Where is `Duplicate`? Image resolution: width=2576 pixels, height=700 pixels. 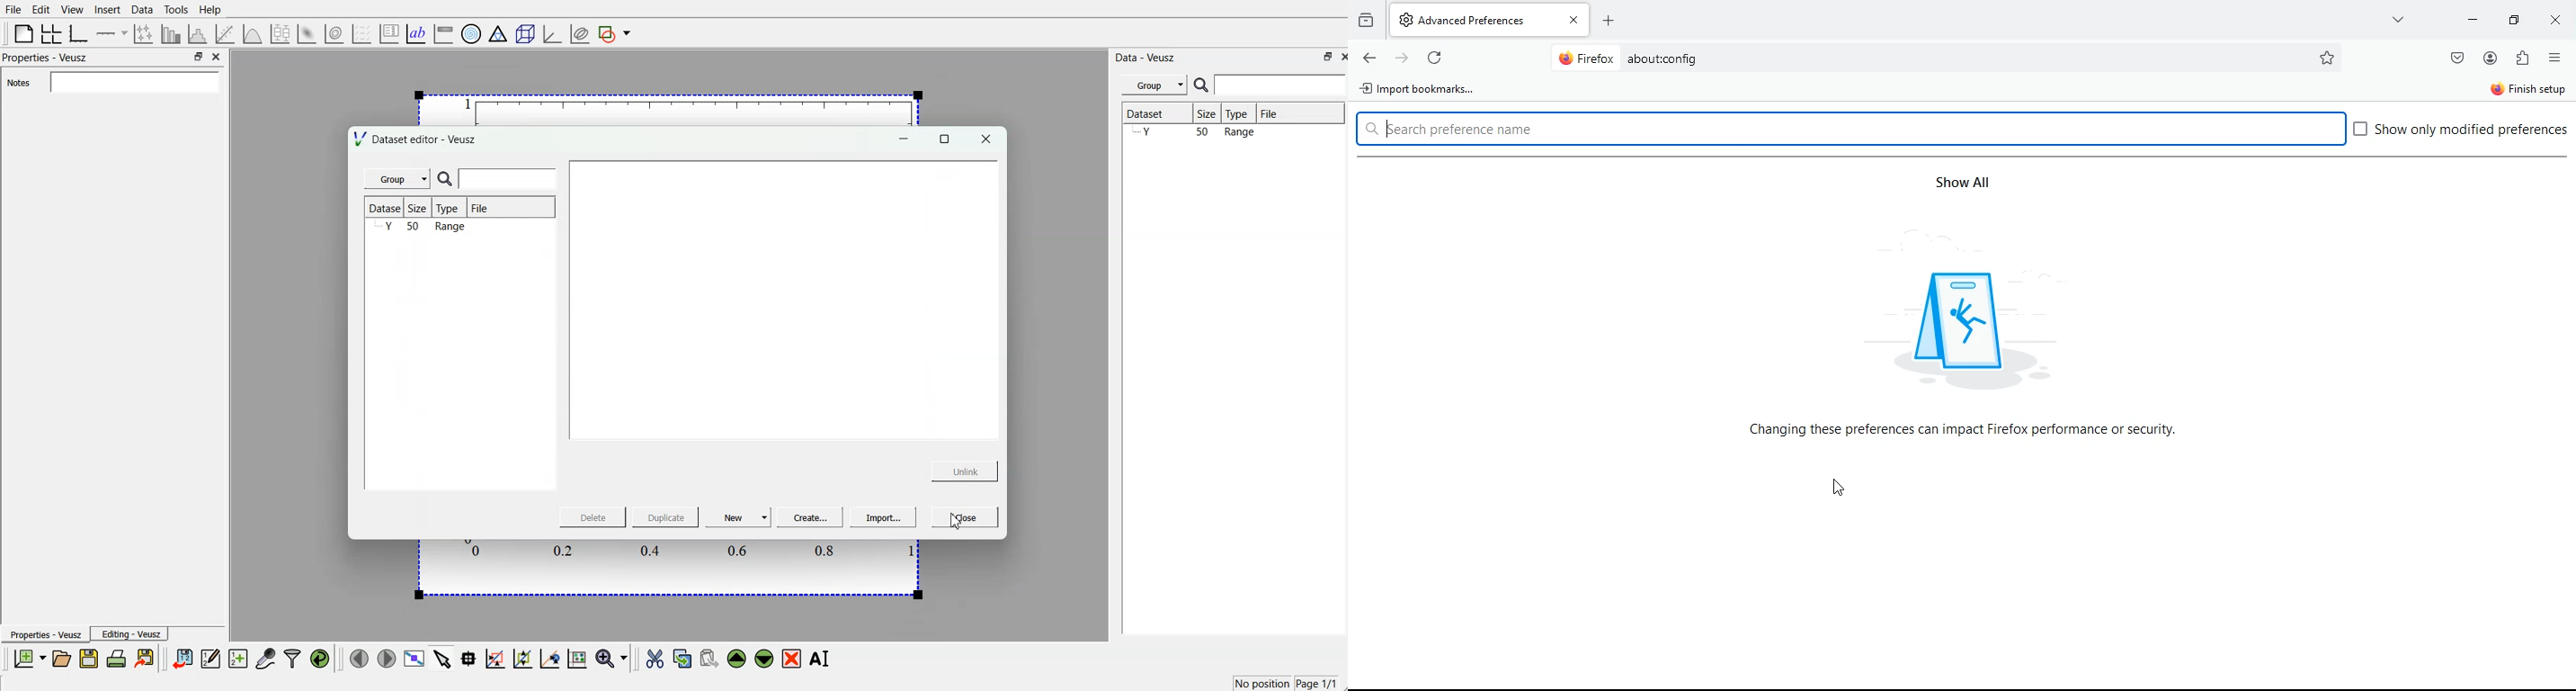 Duplicate is located at coordinates (666, 518).